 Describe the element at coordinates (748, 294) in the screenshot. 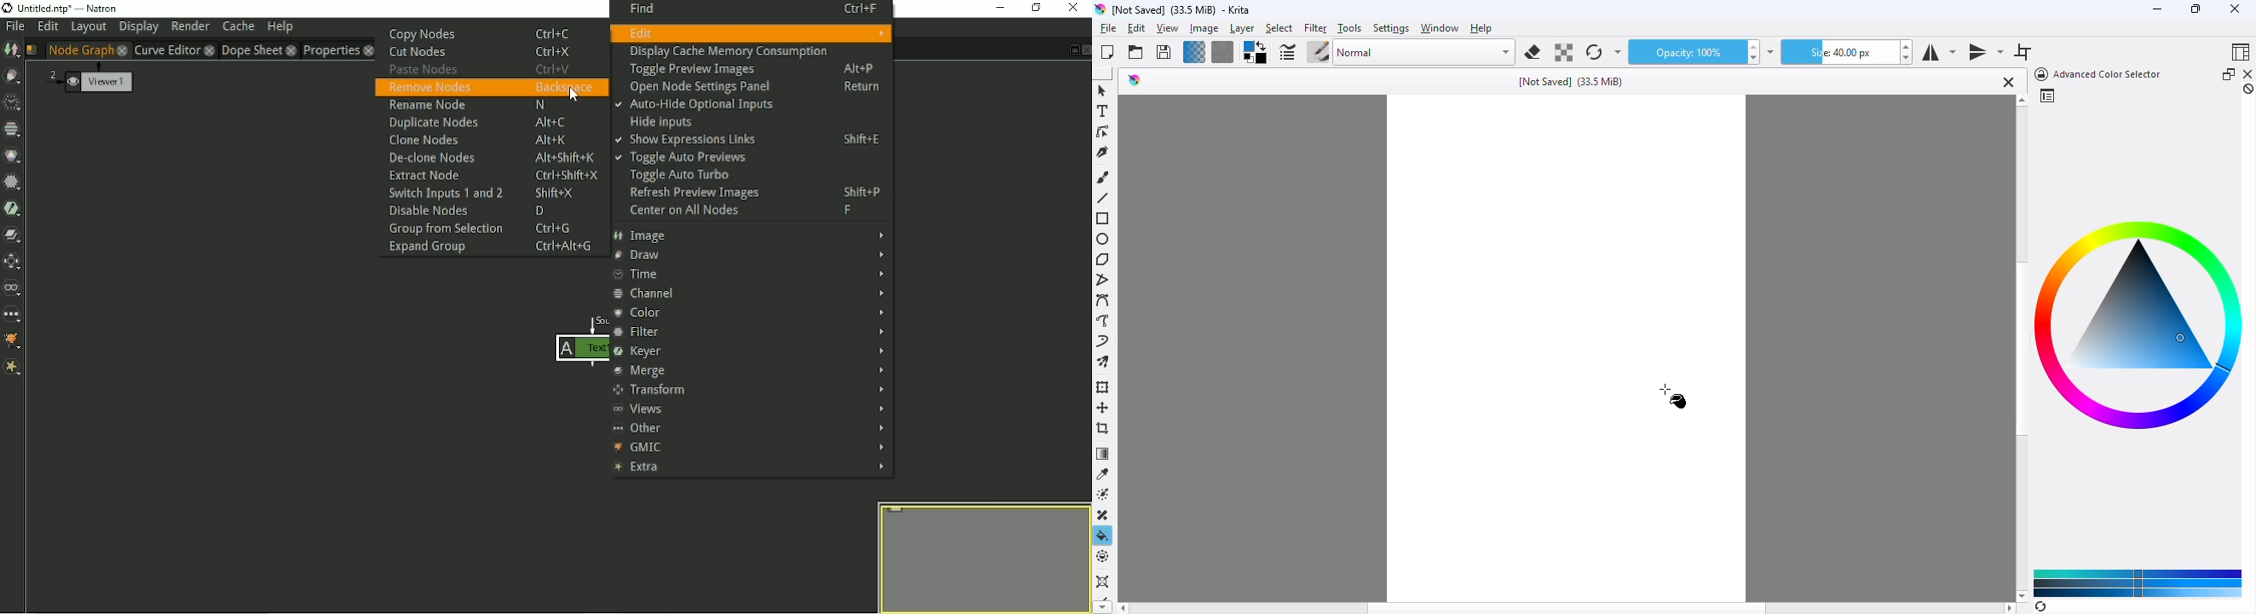

I see `Channel` at that location.